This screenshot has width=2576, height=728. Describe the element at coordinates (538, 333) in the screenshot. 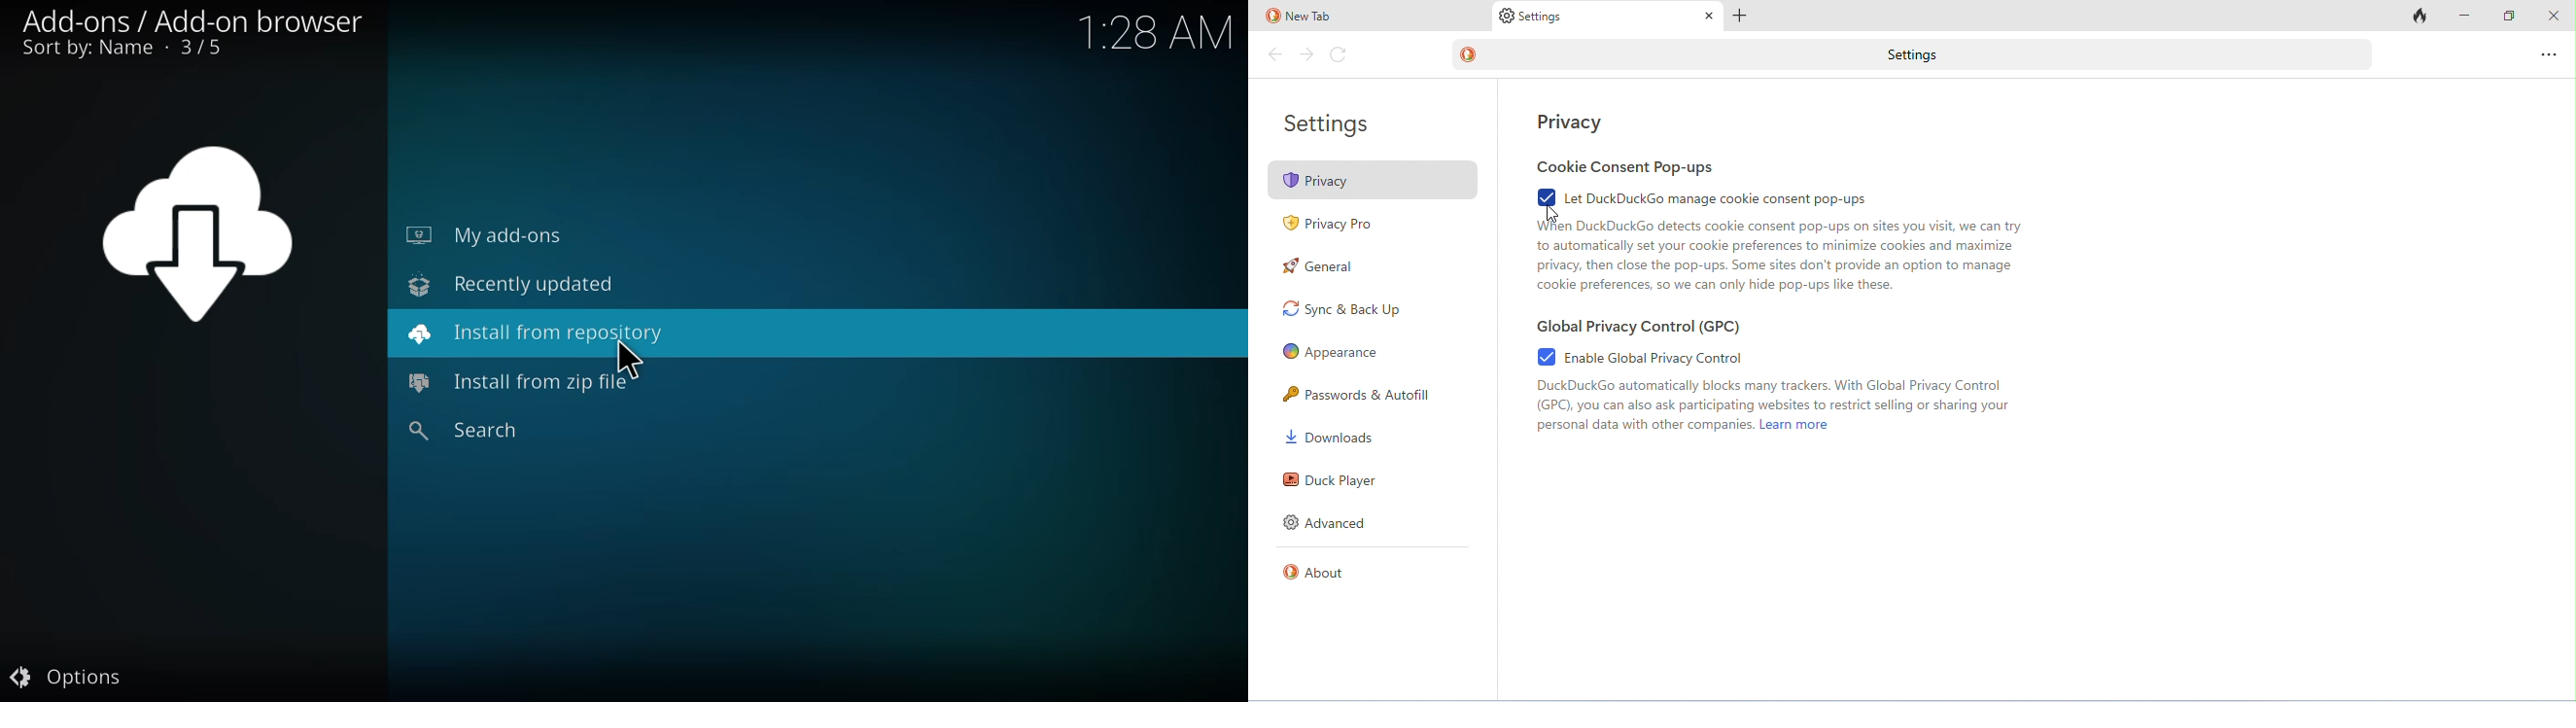

I see `install from repository` at that location.